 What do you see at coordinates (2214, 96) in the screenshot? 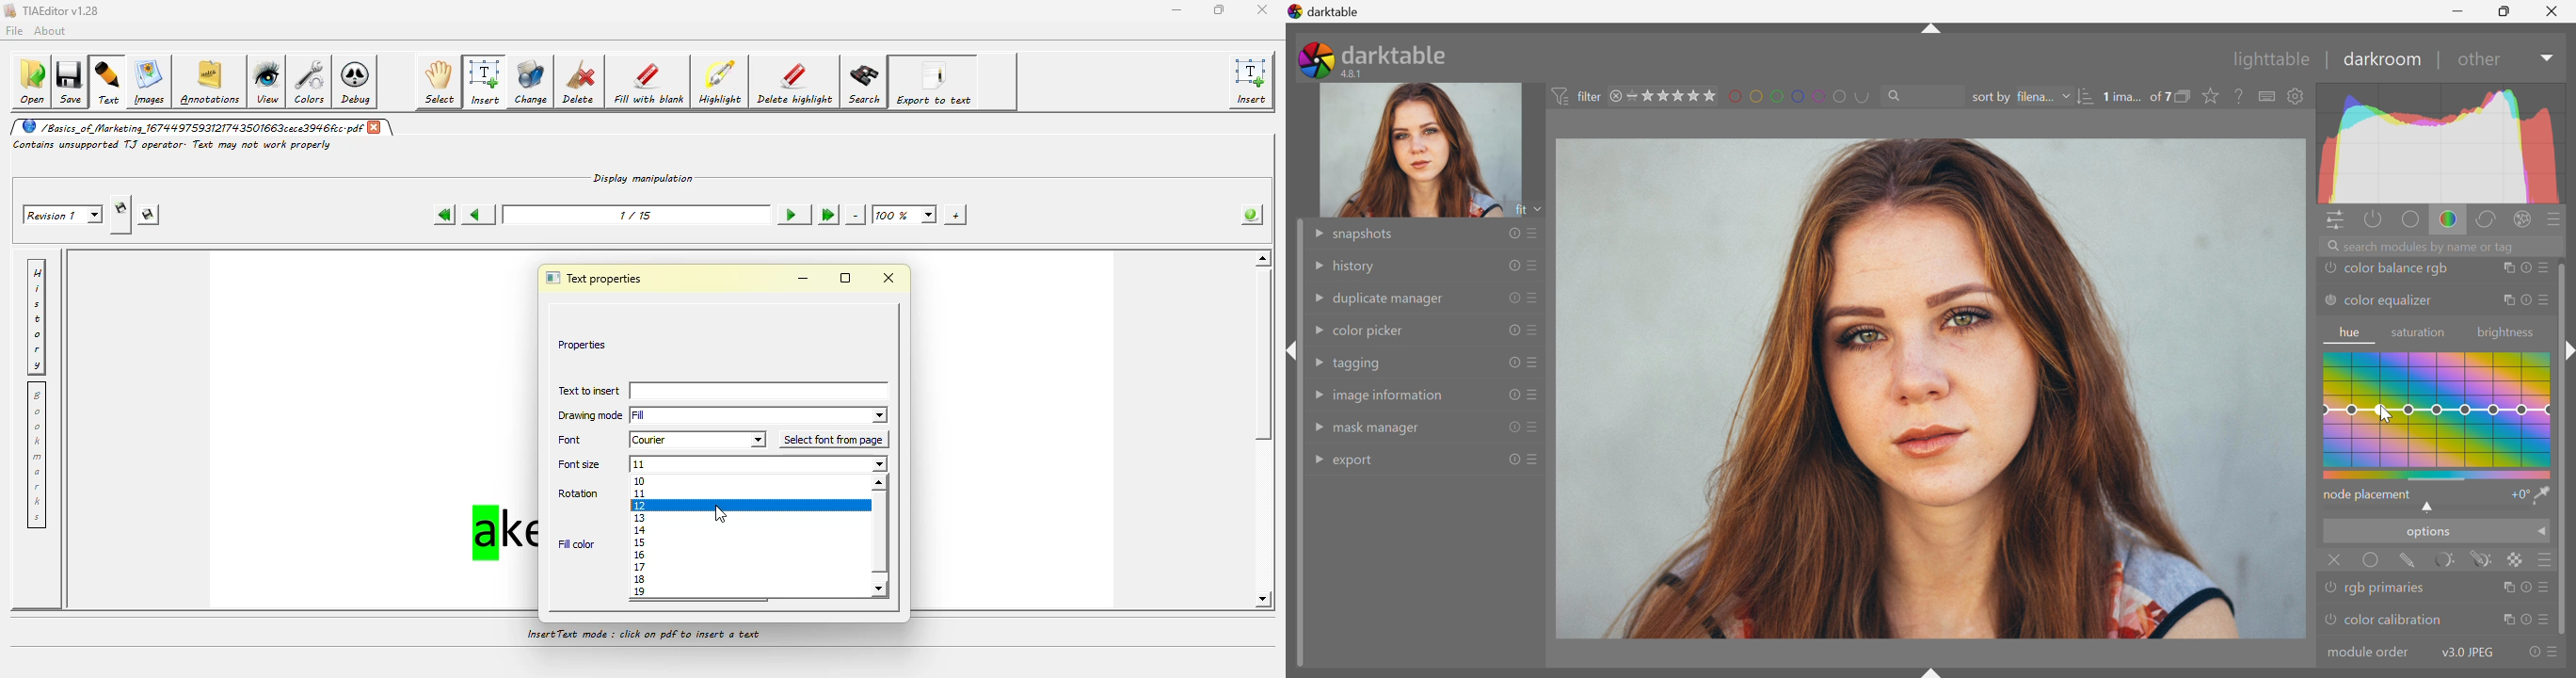
I see `click to change type of overlays shown on thumbnails` at bounding box center [2214, 96].